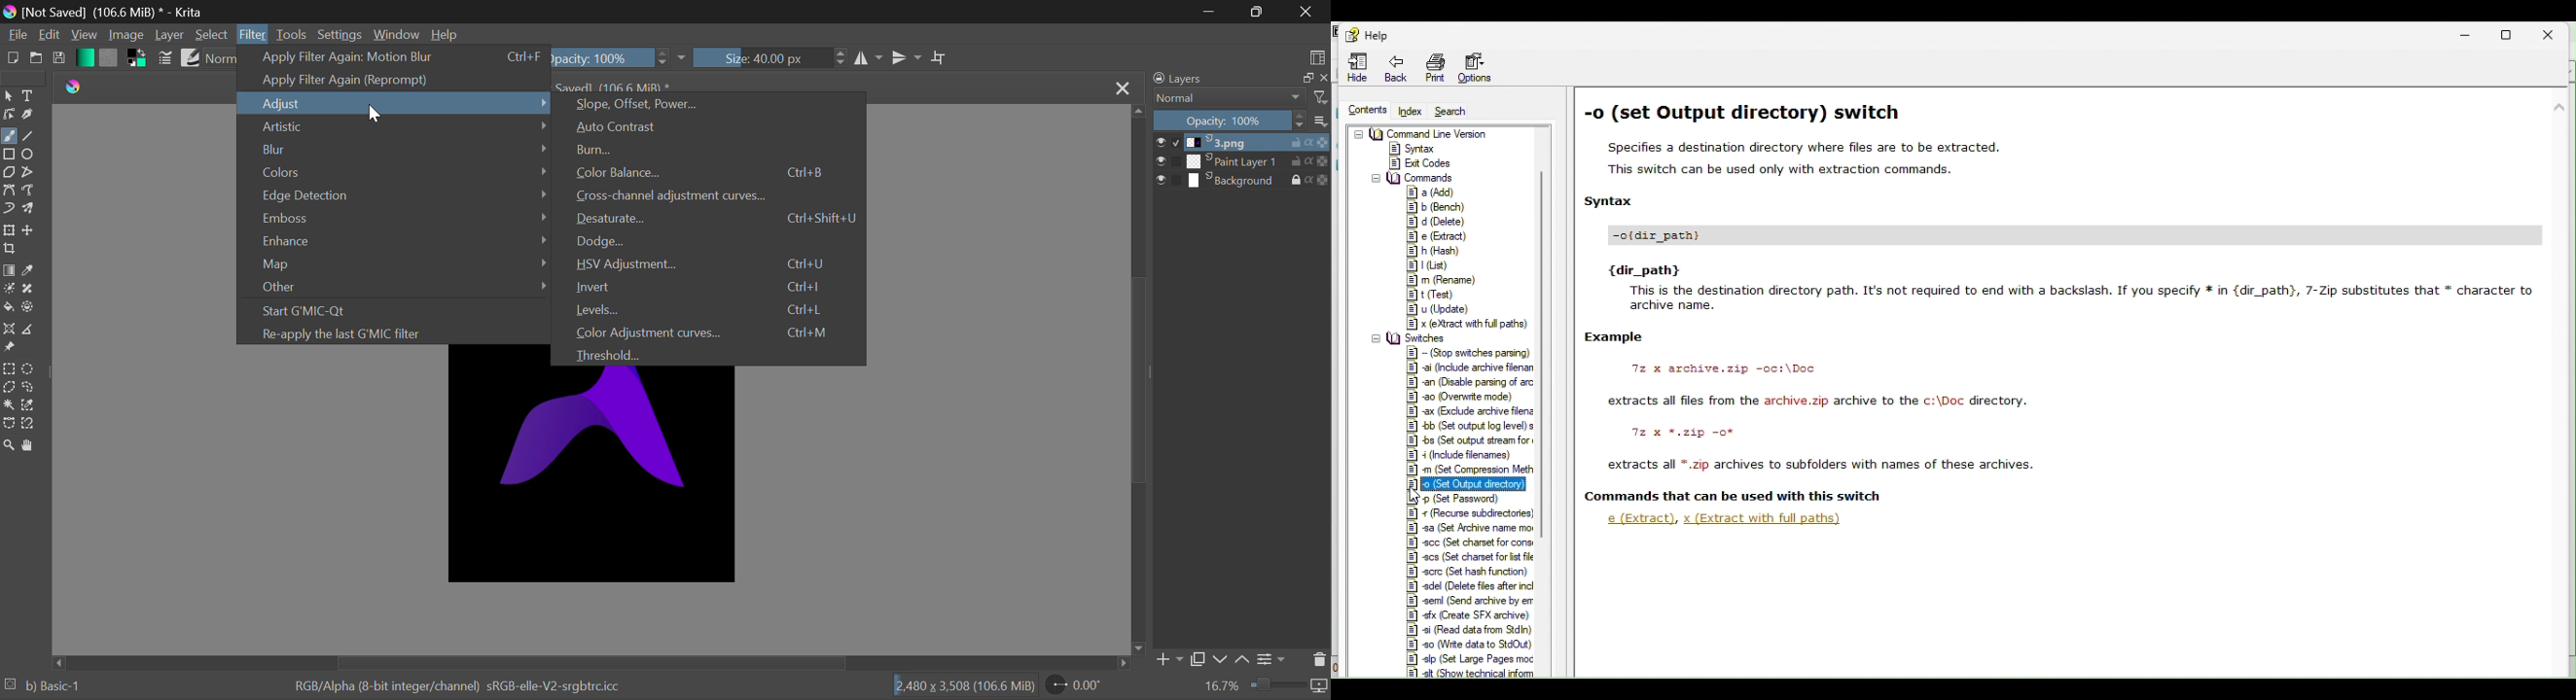 The width and height of the screenshot is (2576, 700). Describe the element at coordinates (773, 58) in the screenshot. I see `Size: 40.00 px` at that location.